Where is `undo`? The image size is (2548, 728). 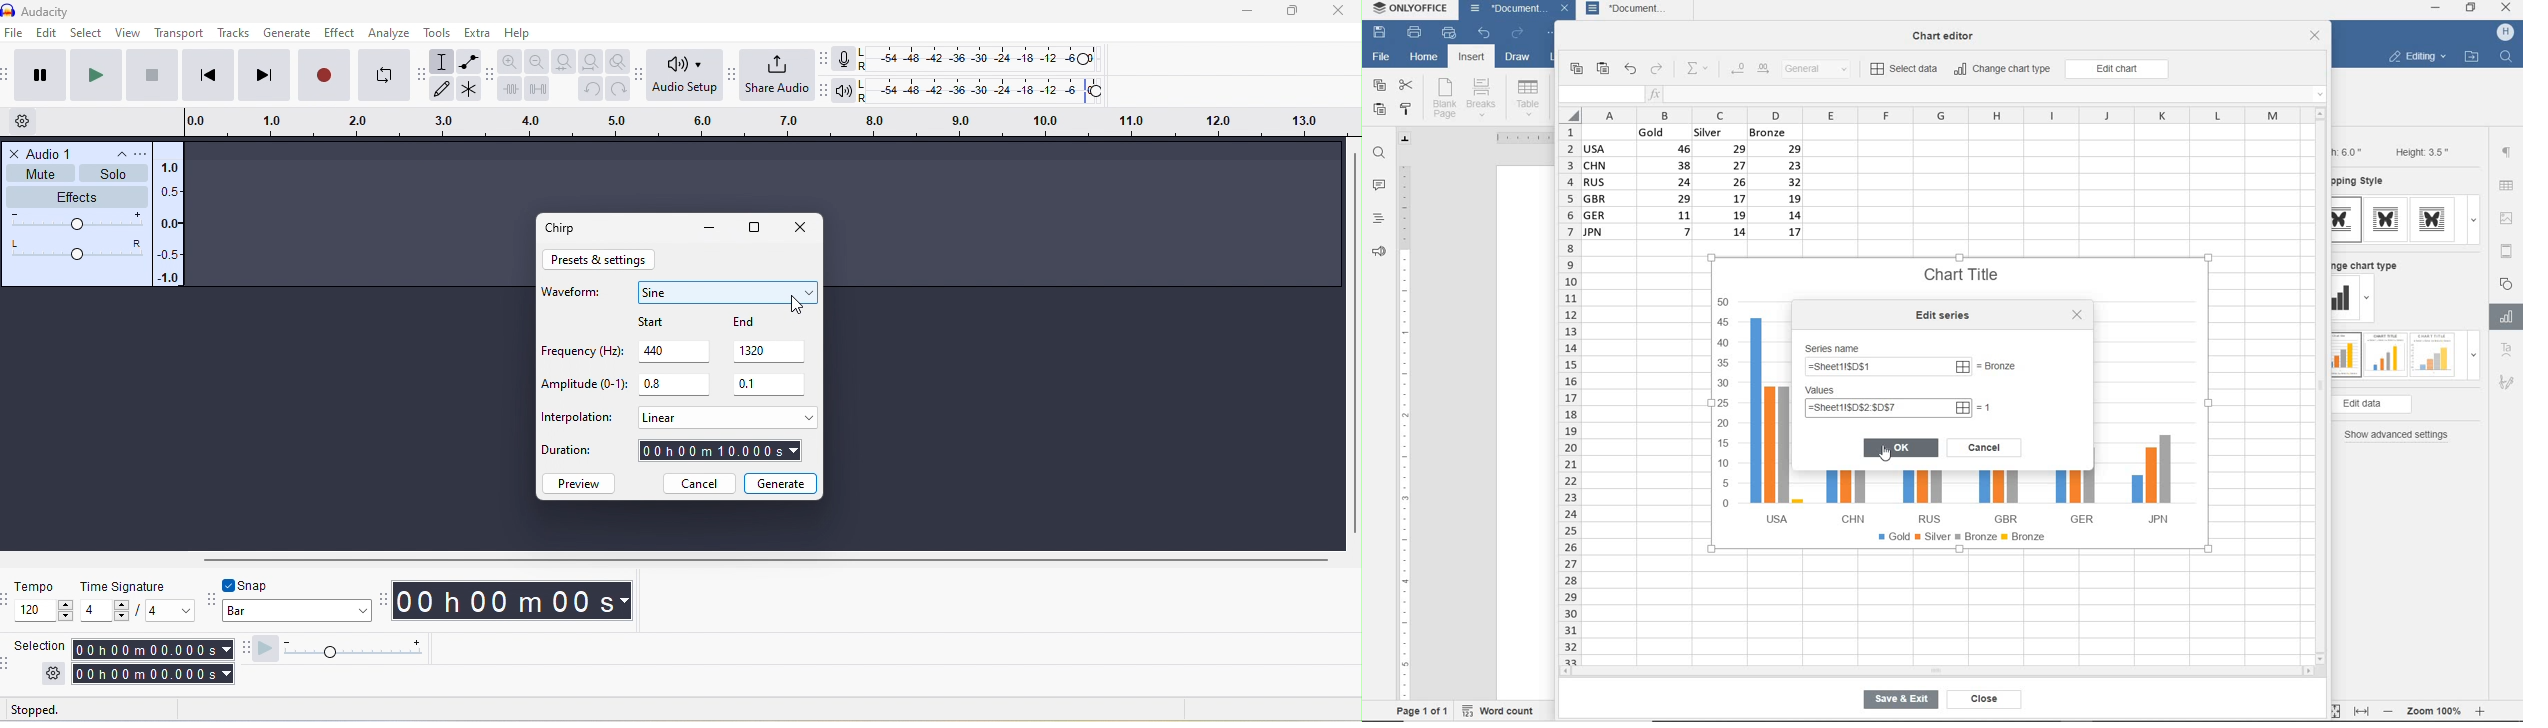 undo is located at coordinates (1630, 70).